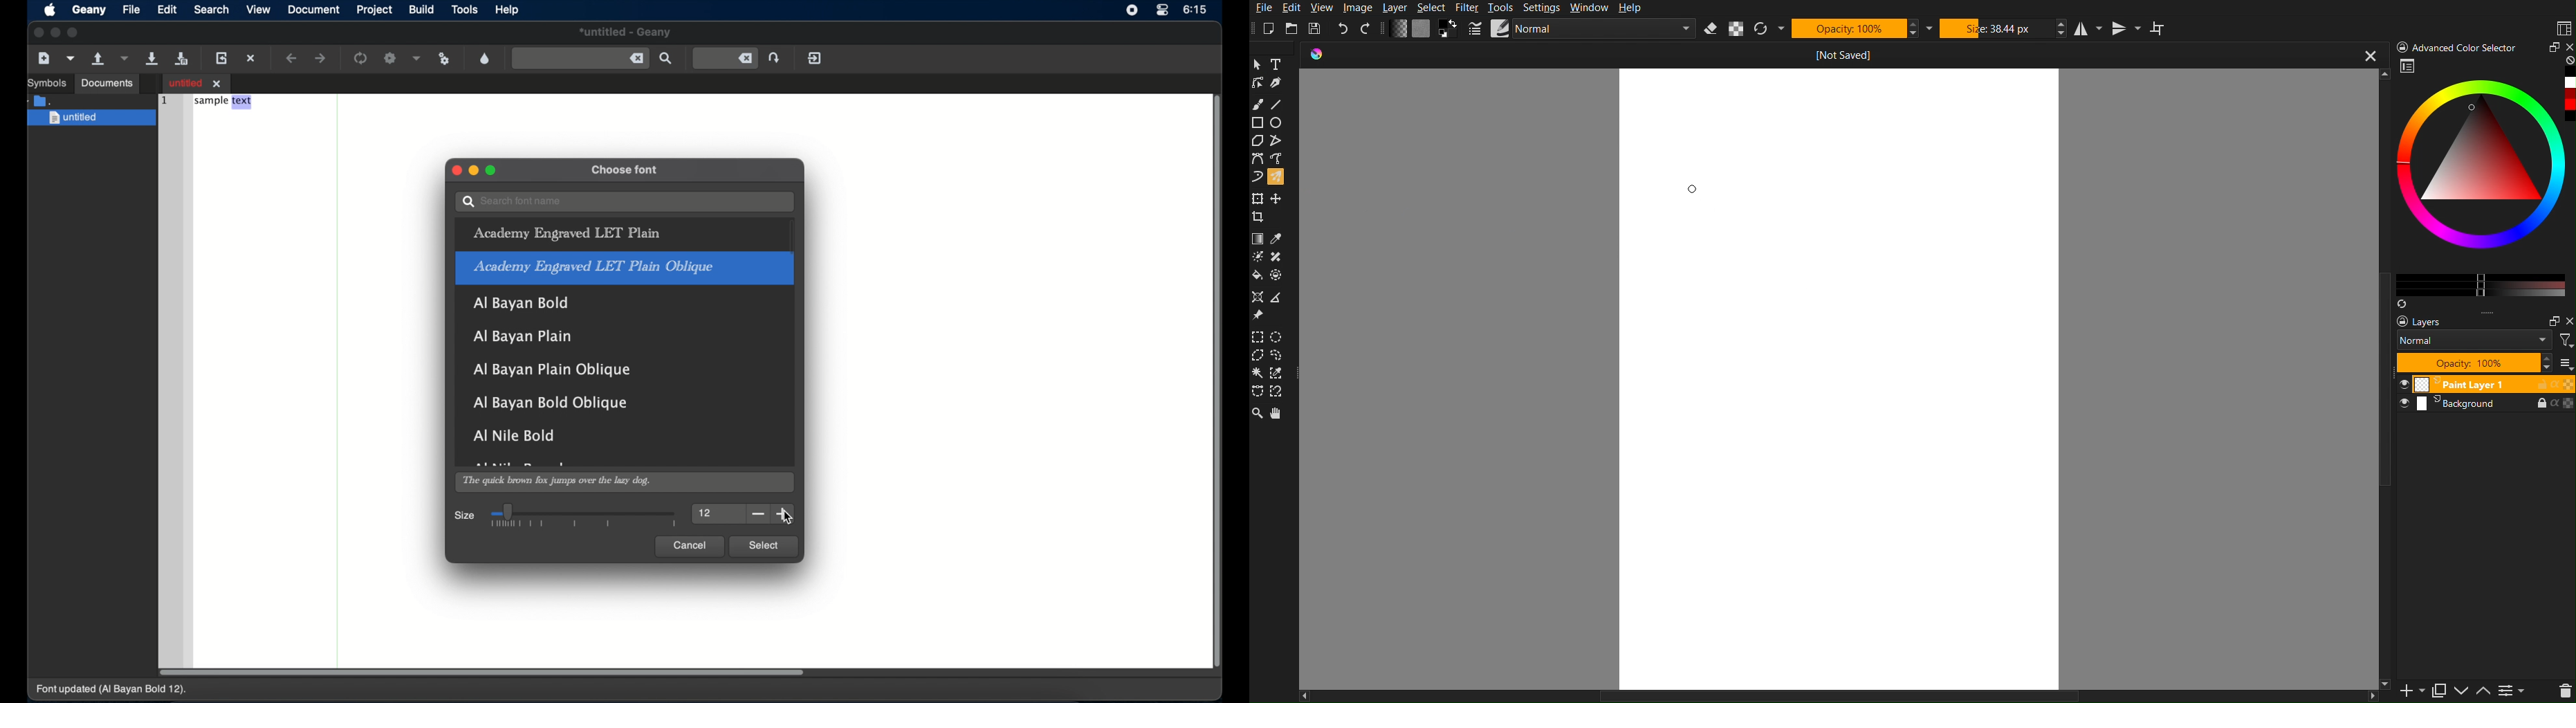 The height and width of the screenshot is (728, 2576). What do you see at coordinates (1545, 8) in the screenshot?
I see `Settings` at bounding box center [1545, 8].